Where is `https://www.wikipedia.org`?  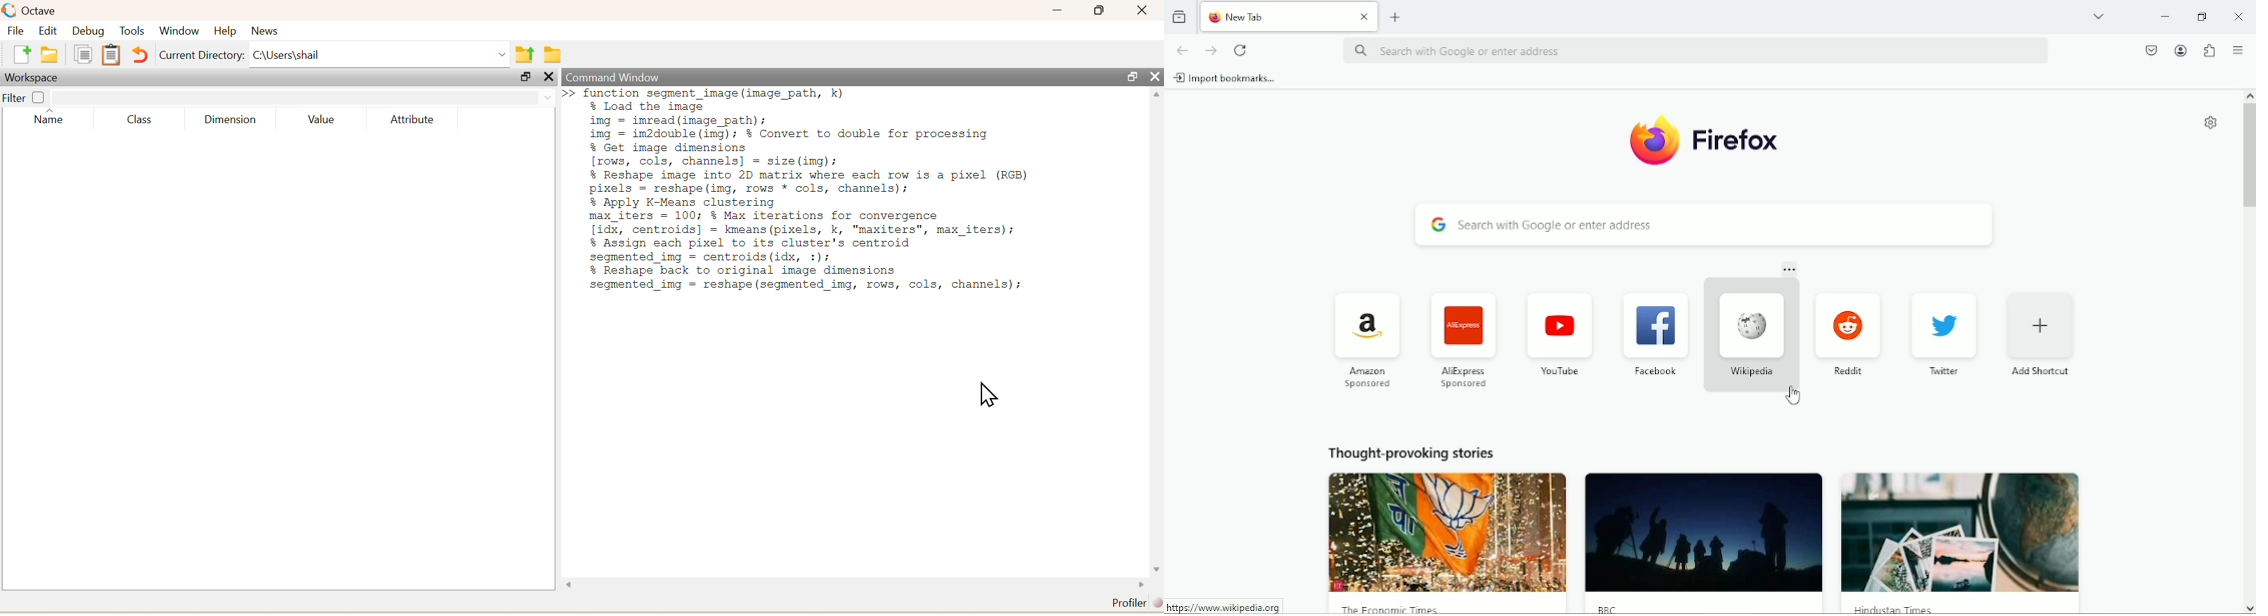 https://www.wikipedia.org is located at coordinates (1222, 607).